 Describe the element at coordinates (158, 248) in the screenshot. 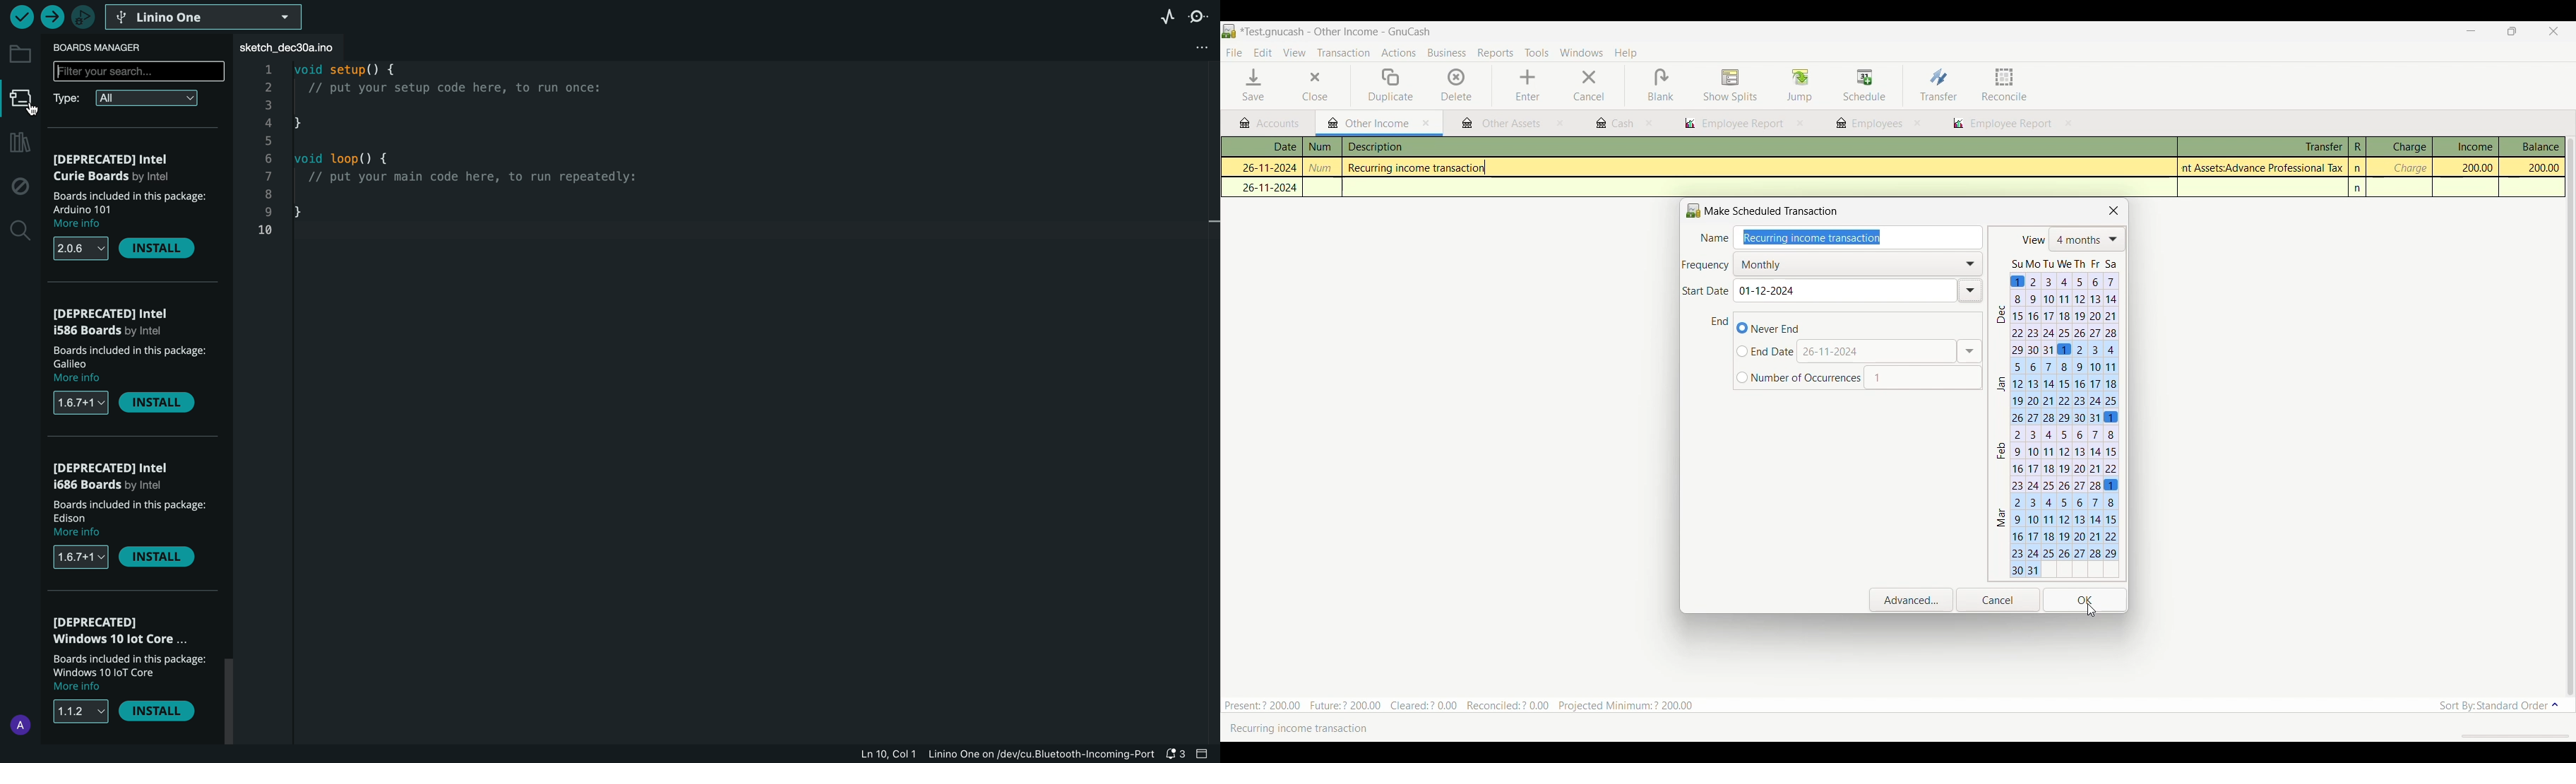

I see `install` at that location.